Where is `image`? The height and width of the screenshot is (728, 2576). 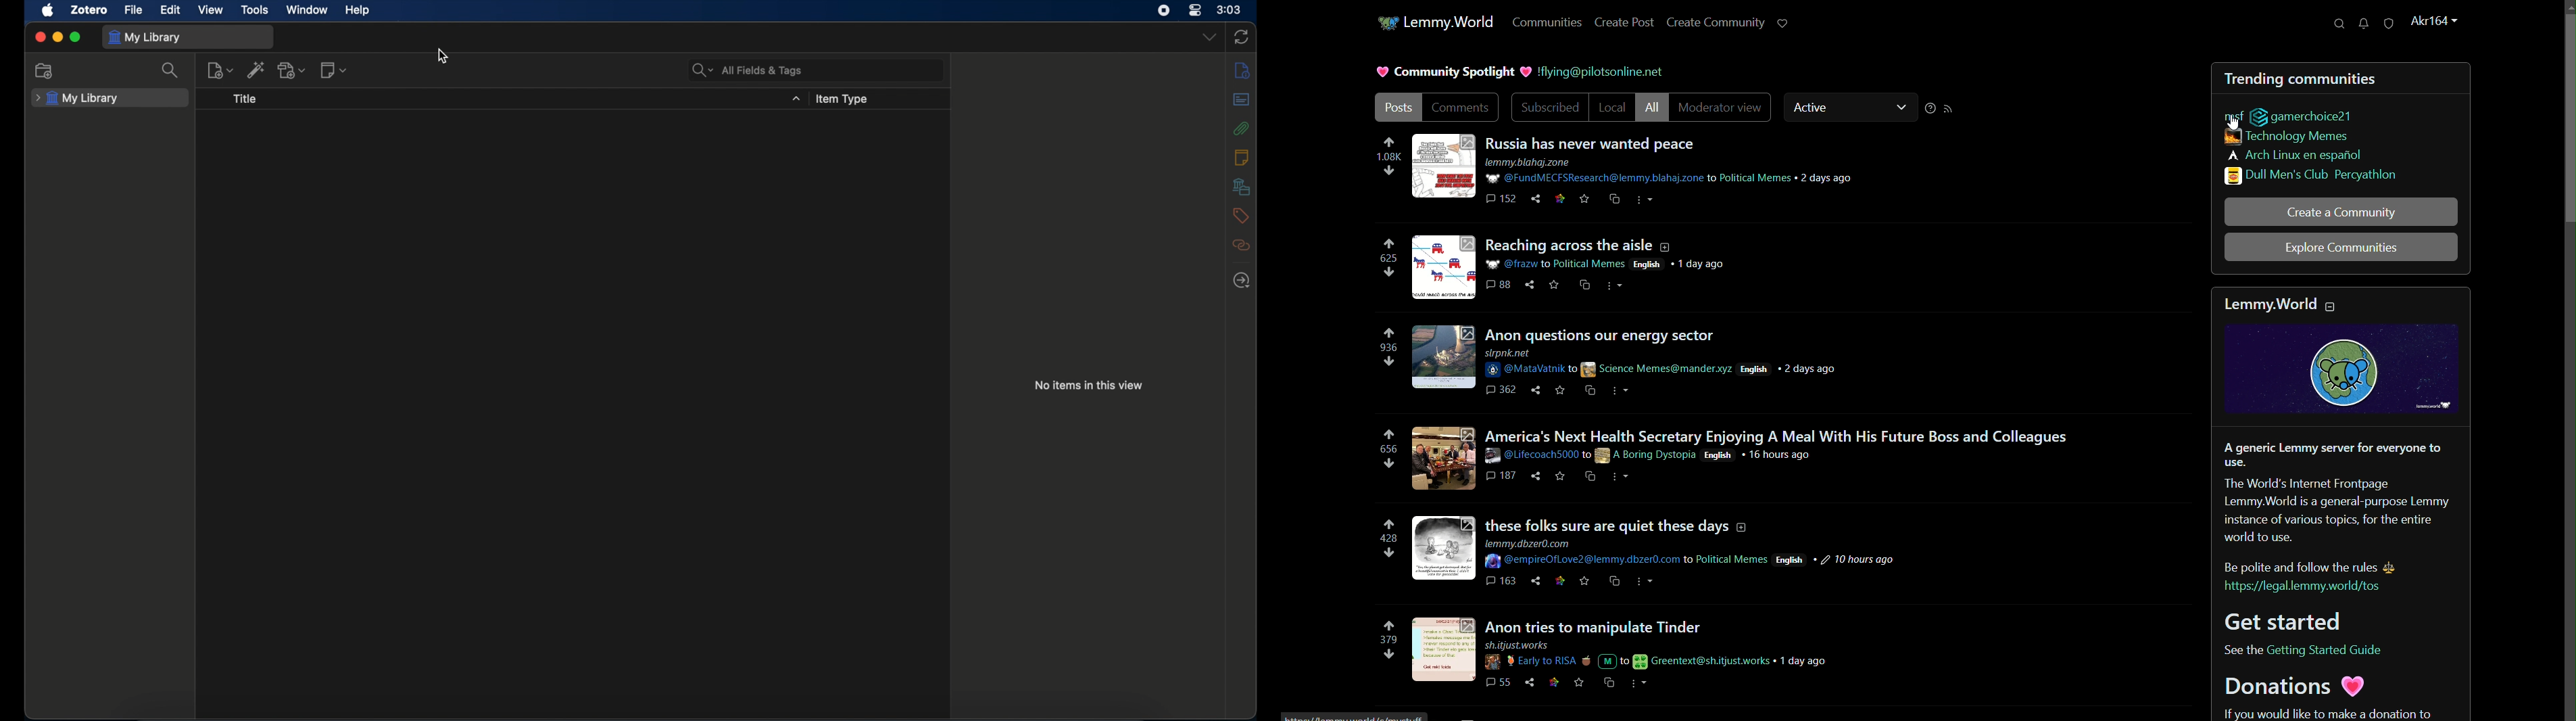
image is located at coordinates (1444, 166).